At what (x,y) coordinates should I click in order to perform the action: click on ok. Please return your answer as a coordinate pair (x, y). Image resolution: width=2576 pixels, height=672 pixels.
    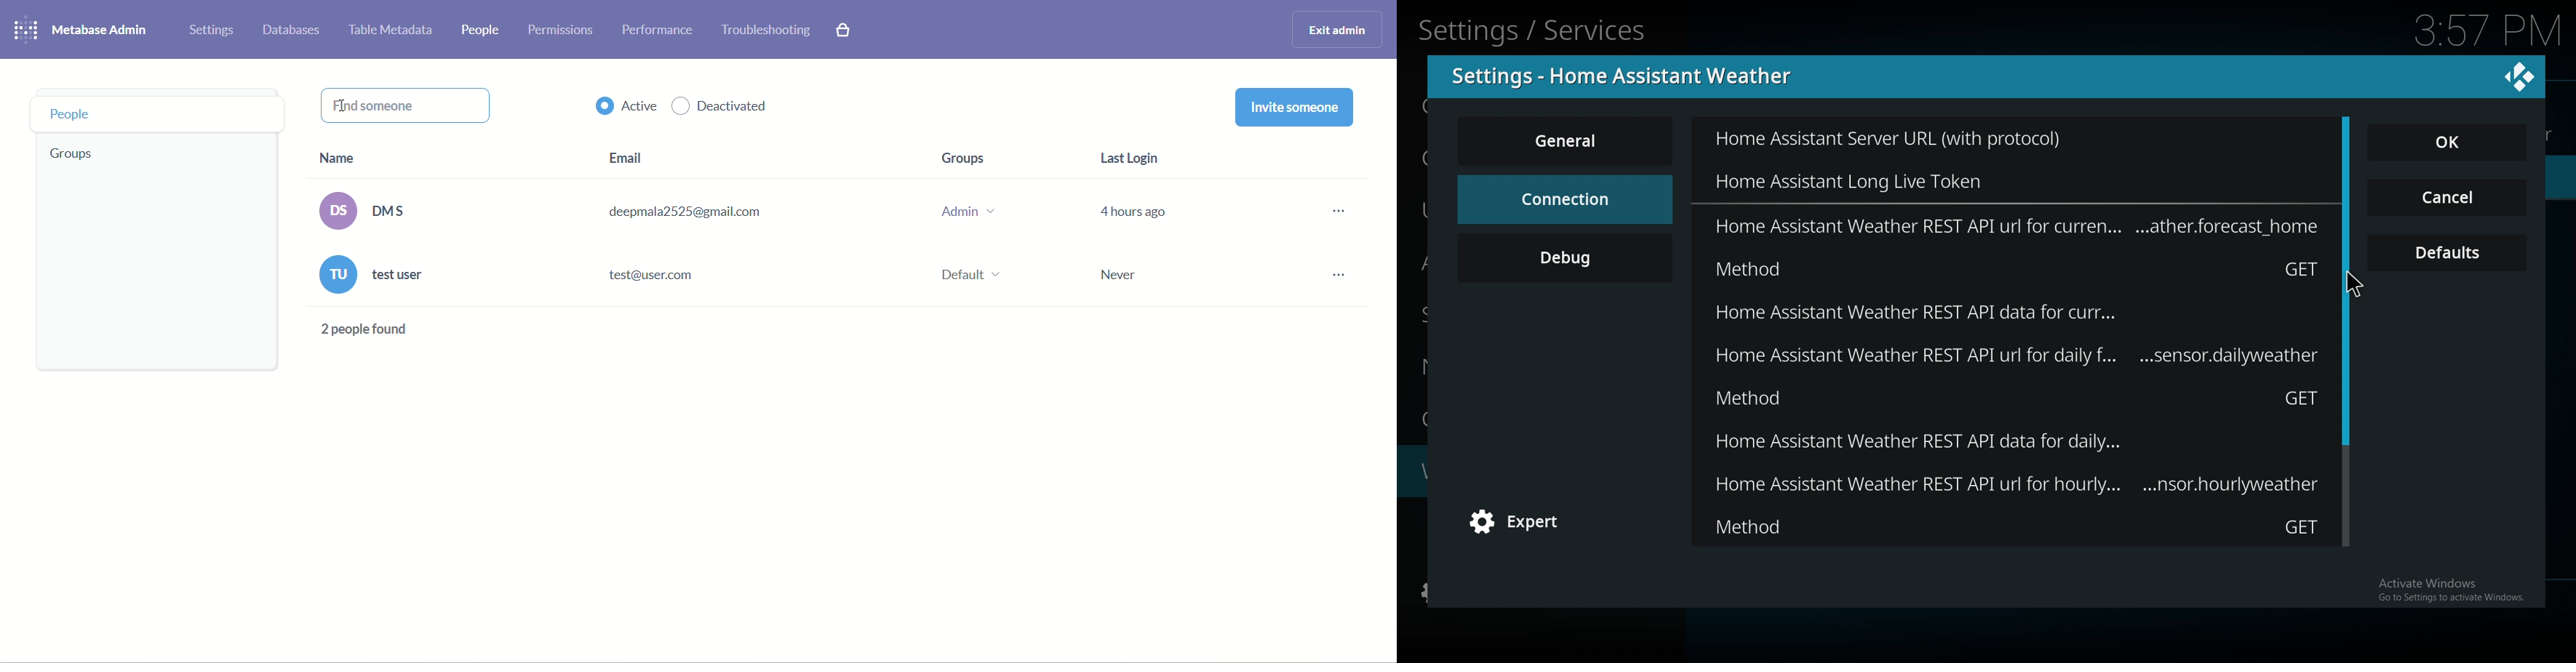
    Looking at the image, I should click on (2455, 144).